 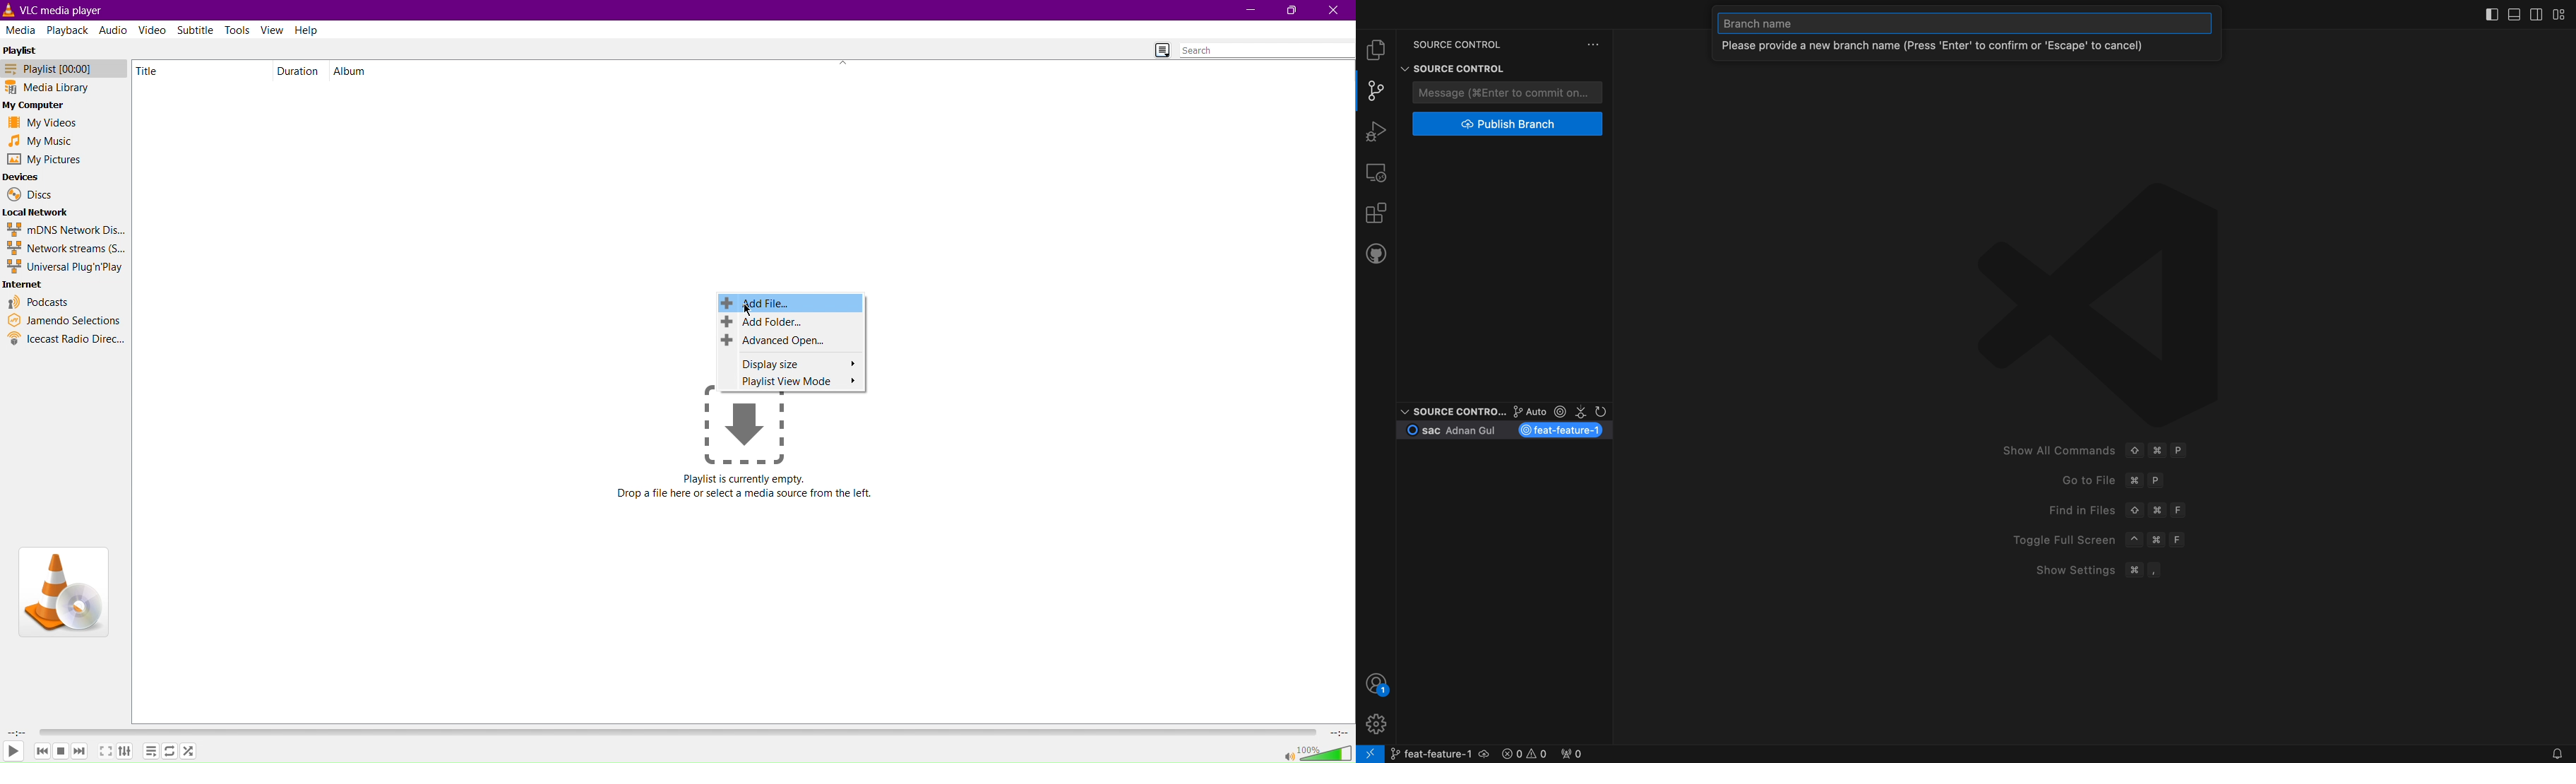 What do you see at coordinates (22, 177) in the screenshot?
I see `Devices` at bounding box center [22, 177].